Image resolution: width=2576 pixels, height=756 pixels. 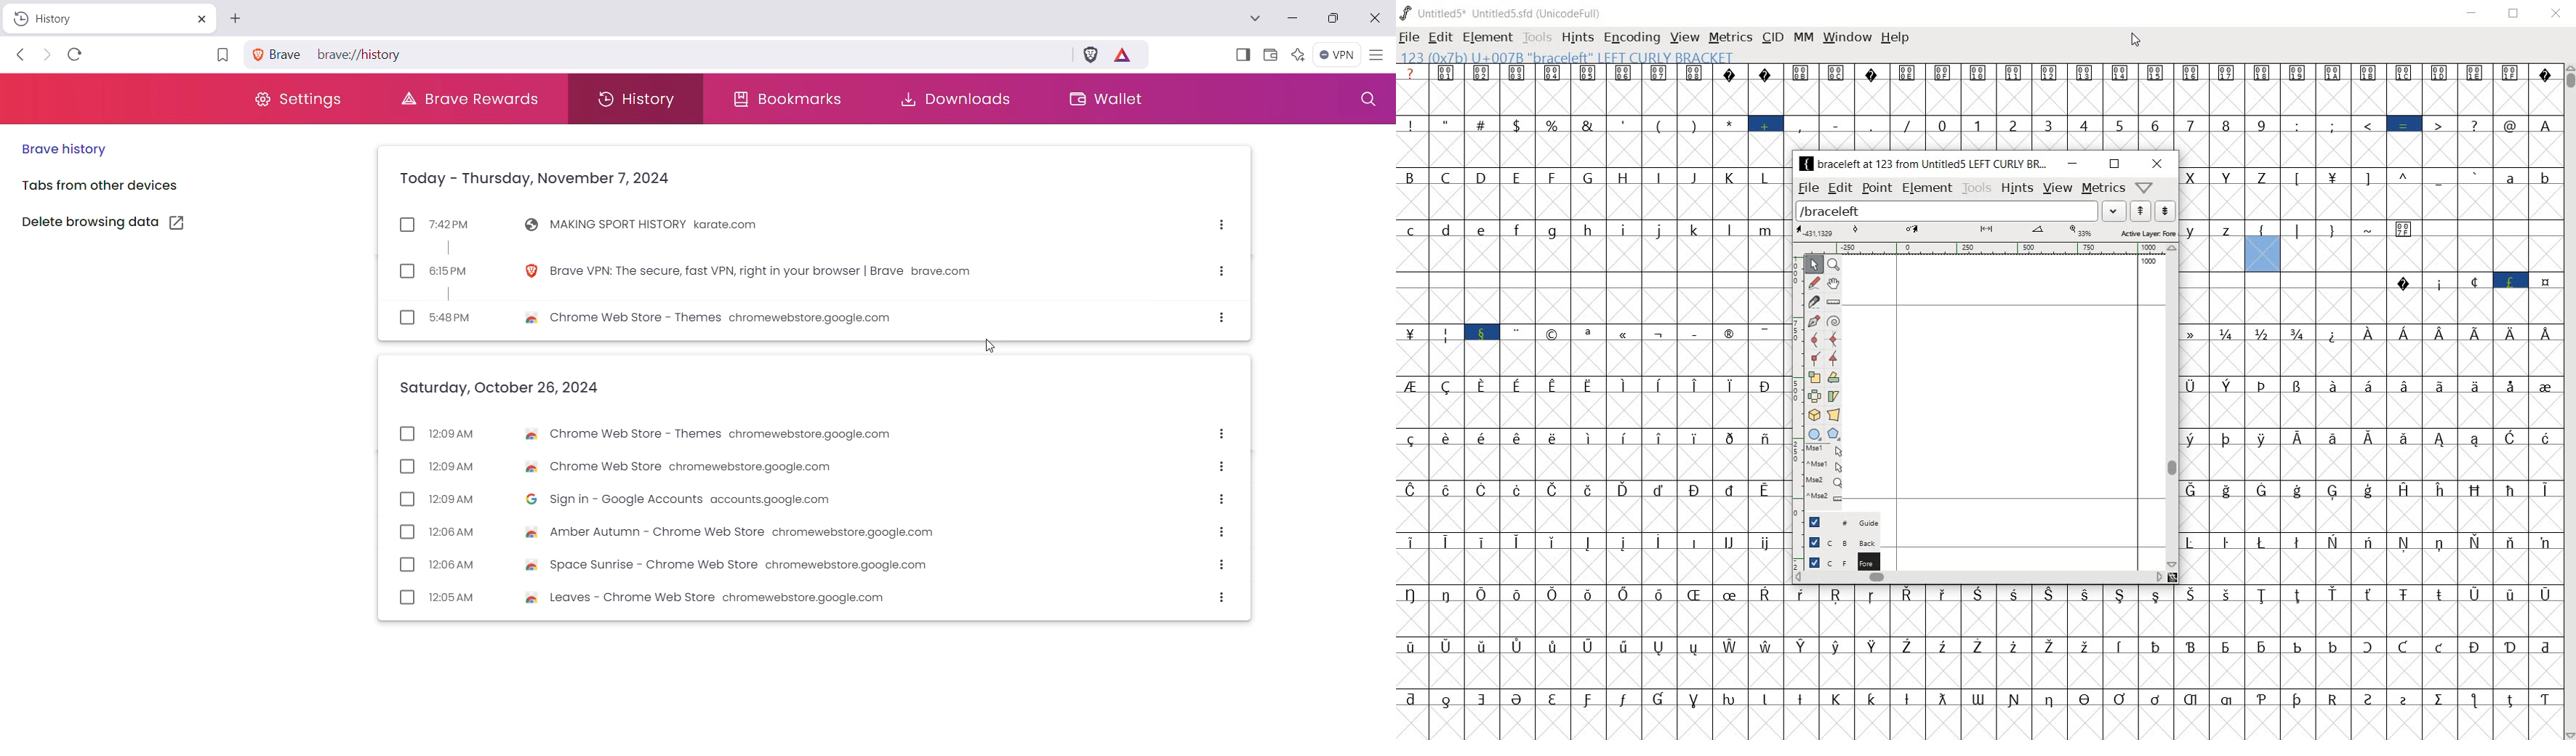 I want to click on glyph characters, so click(x=2172, y=106).